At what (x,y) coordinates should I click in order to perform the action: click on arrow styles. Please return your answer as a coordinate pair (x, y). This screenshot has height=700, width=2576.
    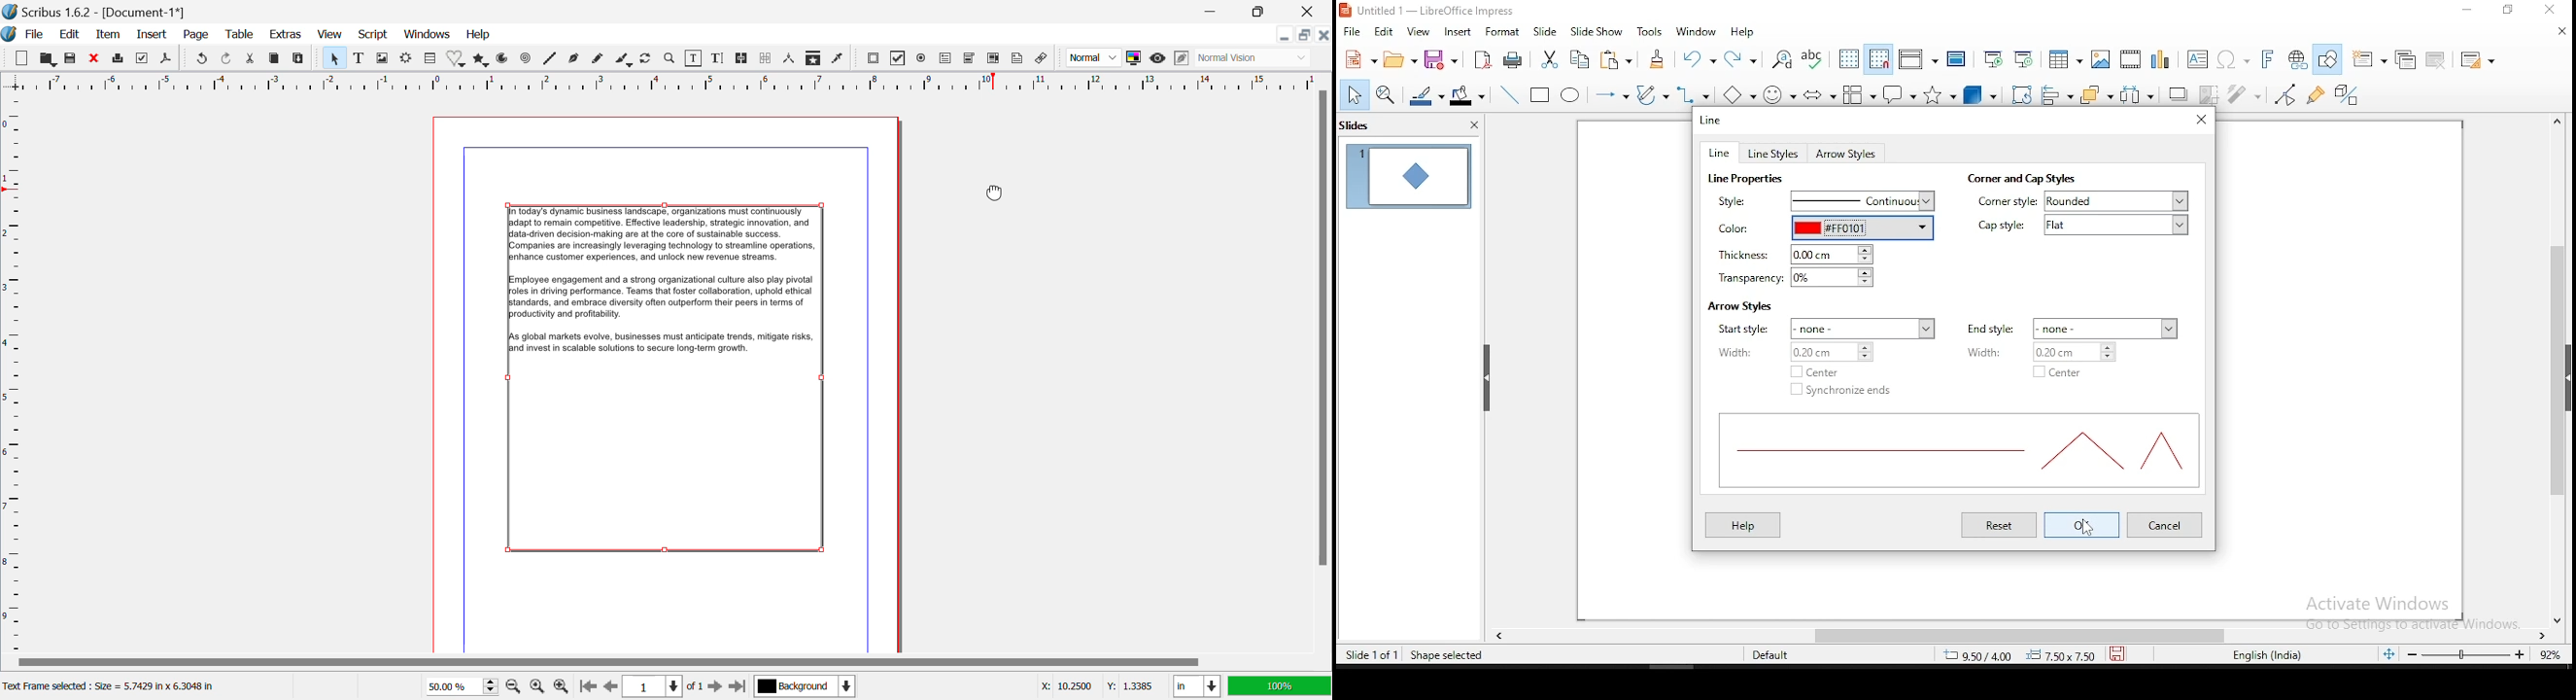
    Looking at the image, I should click on (1739, 306).